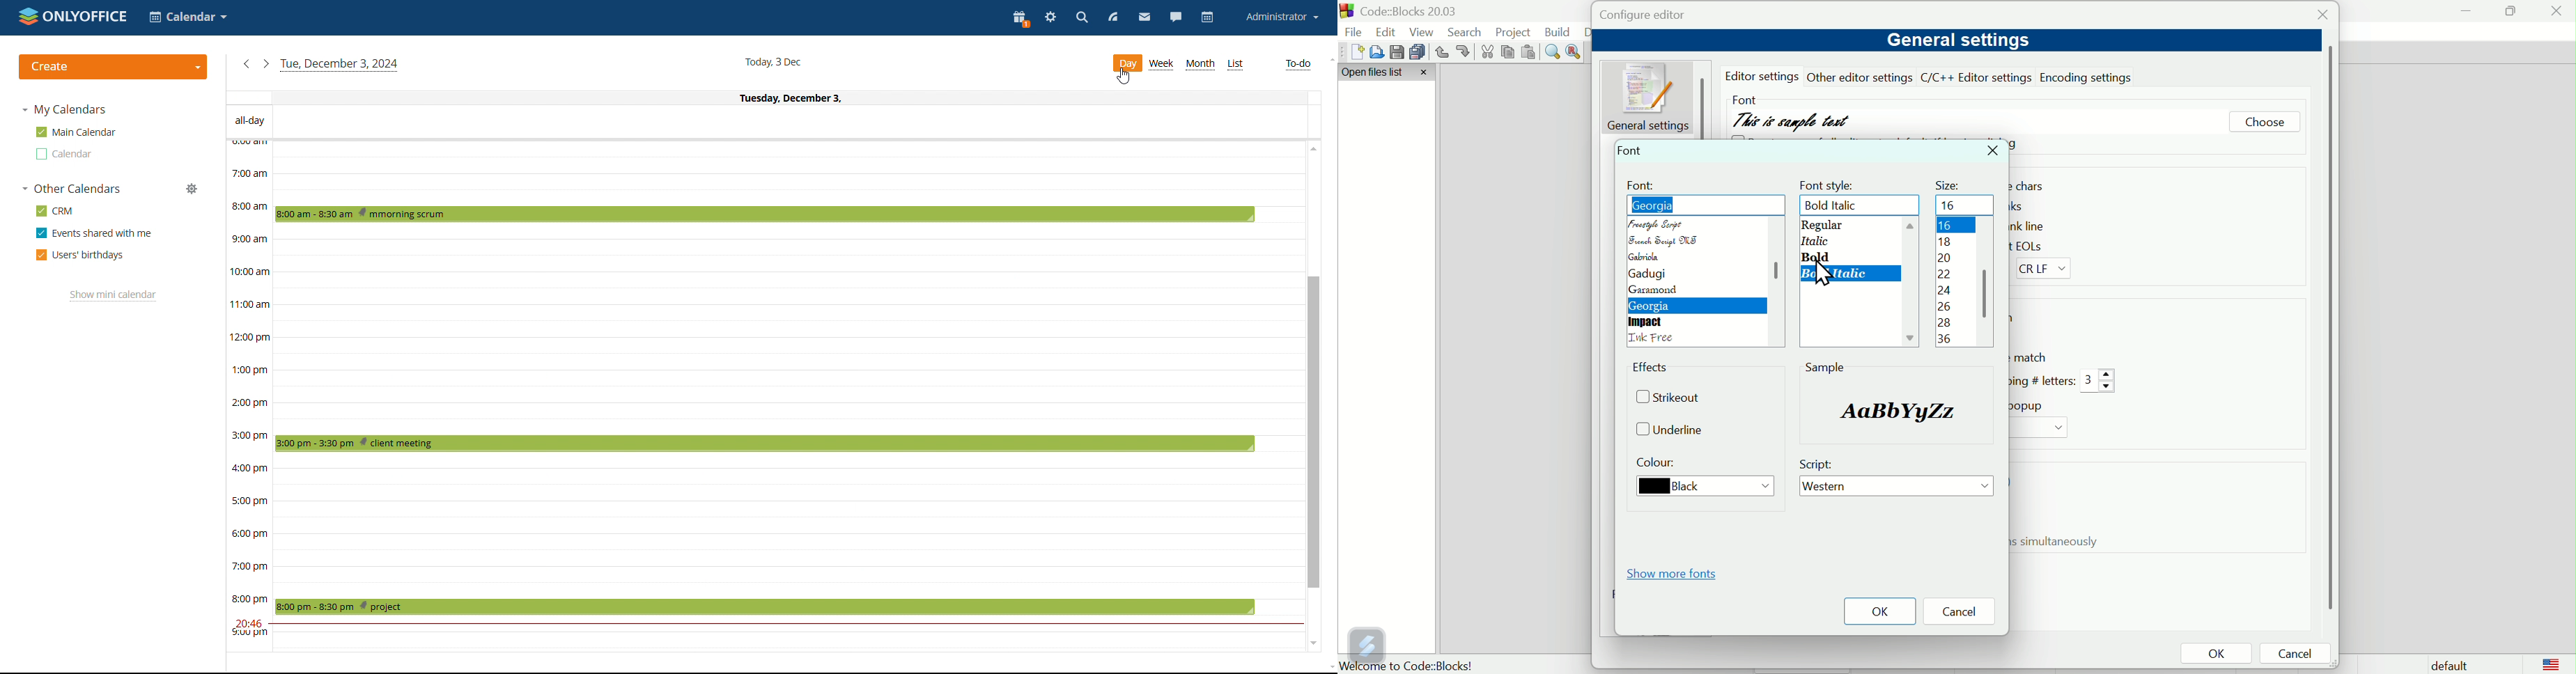 The image size is (2576, 700). What do you see at coordinates (1419, 11) in the screenshot?
I see `Court blocks 2003` at bounding box center [1419, 11].